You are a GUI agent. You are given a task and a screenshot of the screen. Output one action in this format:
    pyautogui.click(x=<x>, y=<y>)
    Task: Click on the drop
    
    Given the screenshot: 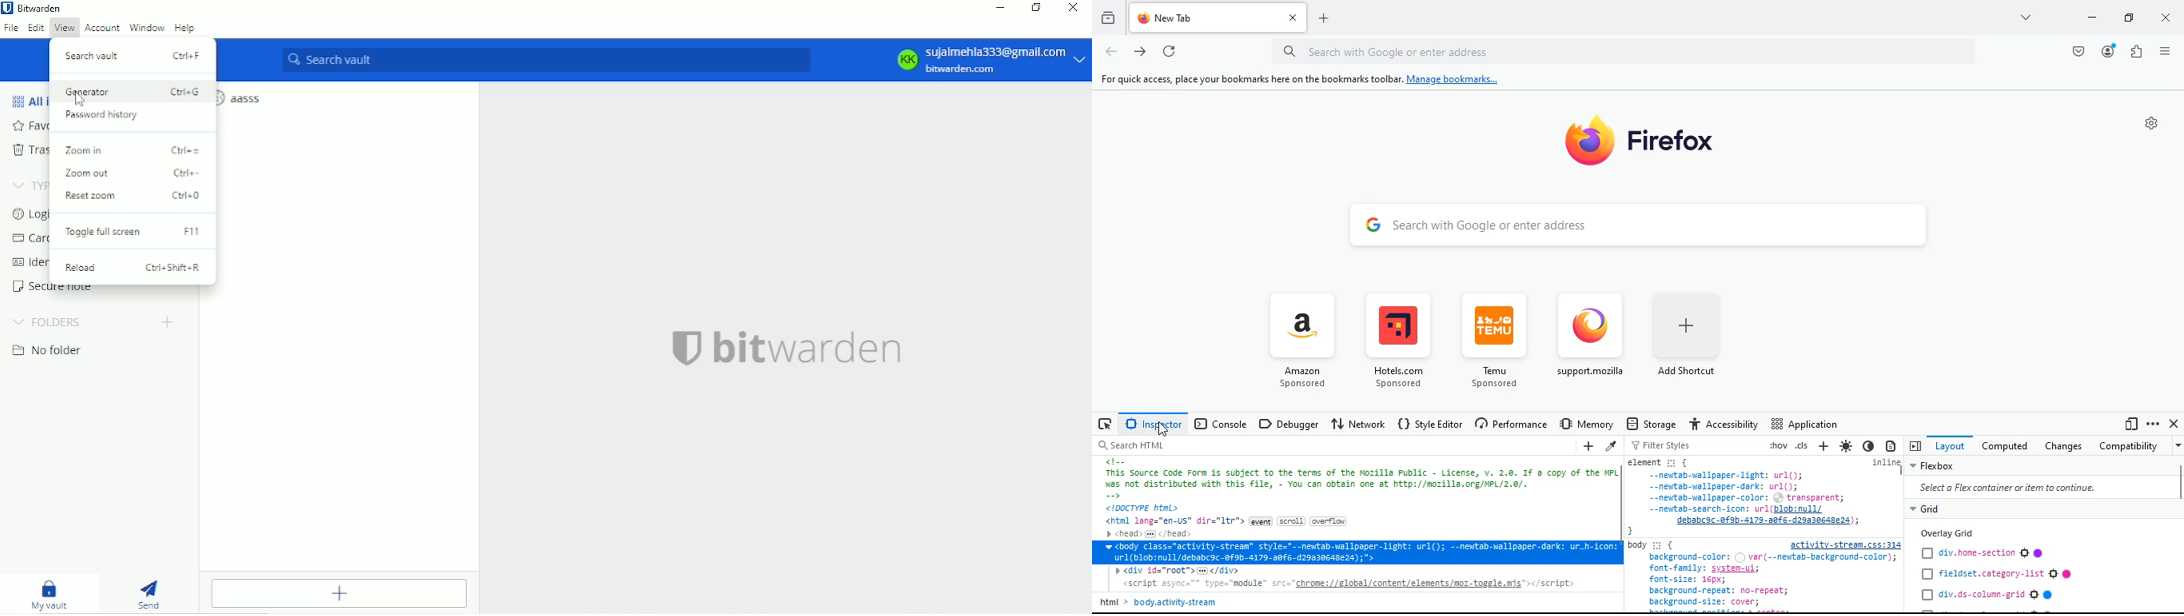 What is the action you would take?
    pyautogui.click(x=1612, y=446)
    